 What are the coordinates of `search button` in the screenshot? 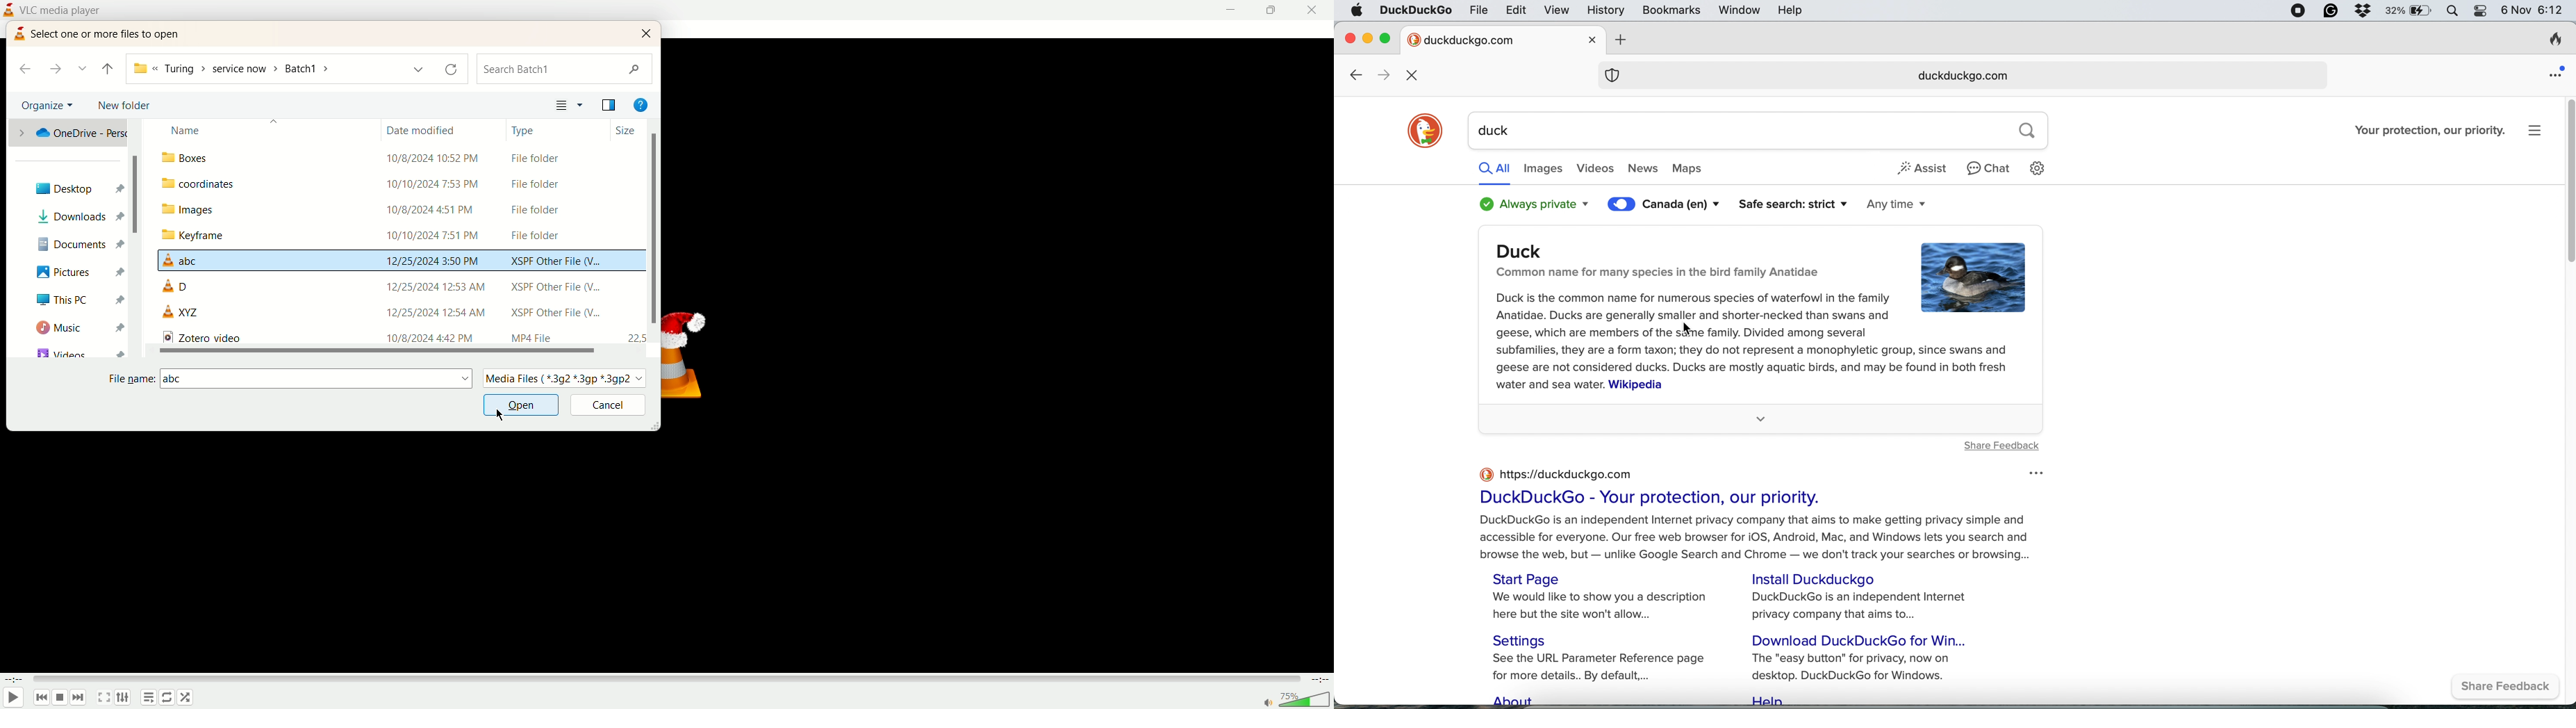 It's located at (2028, 131).